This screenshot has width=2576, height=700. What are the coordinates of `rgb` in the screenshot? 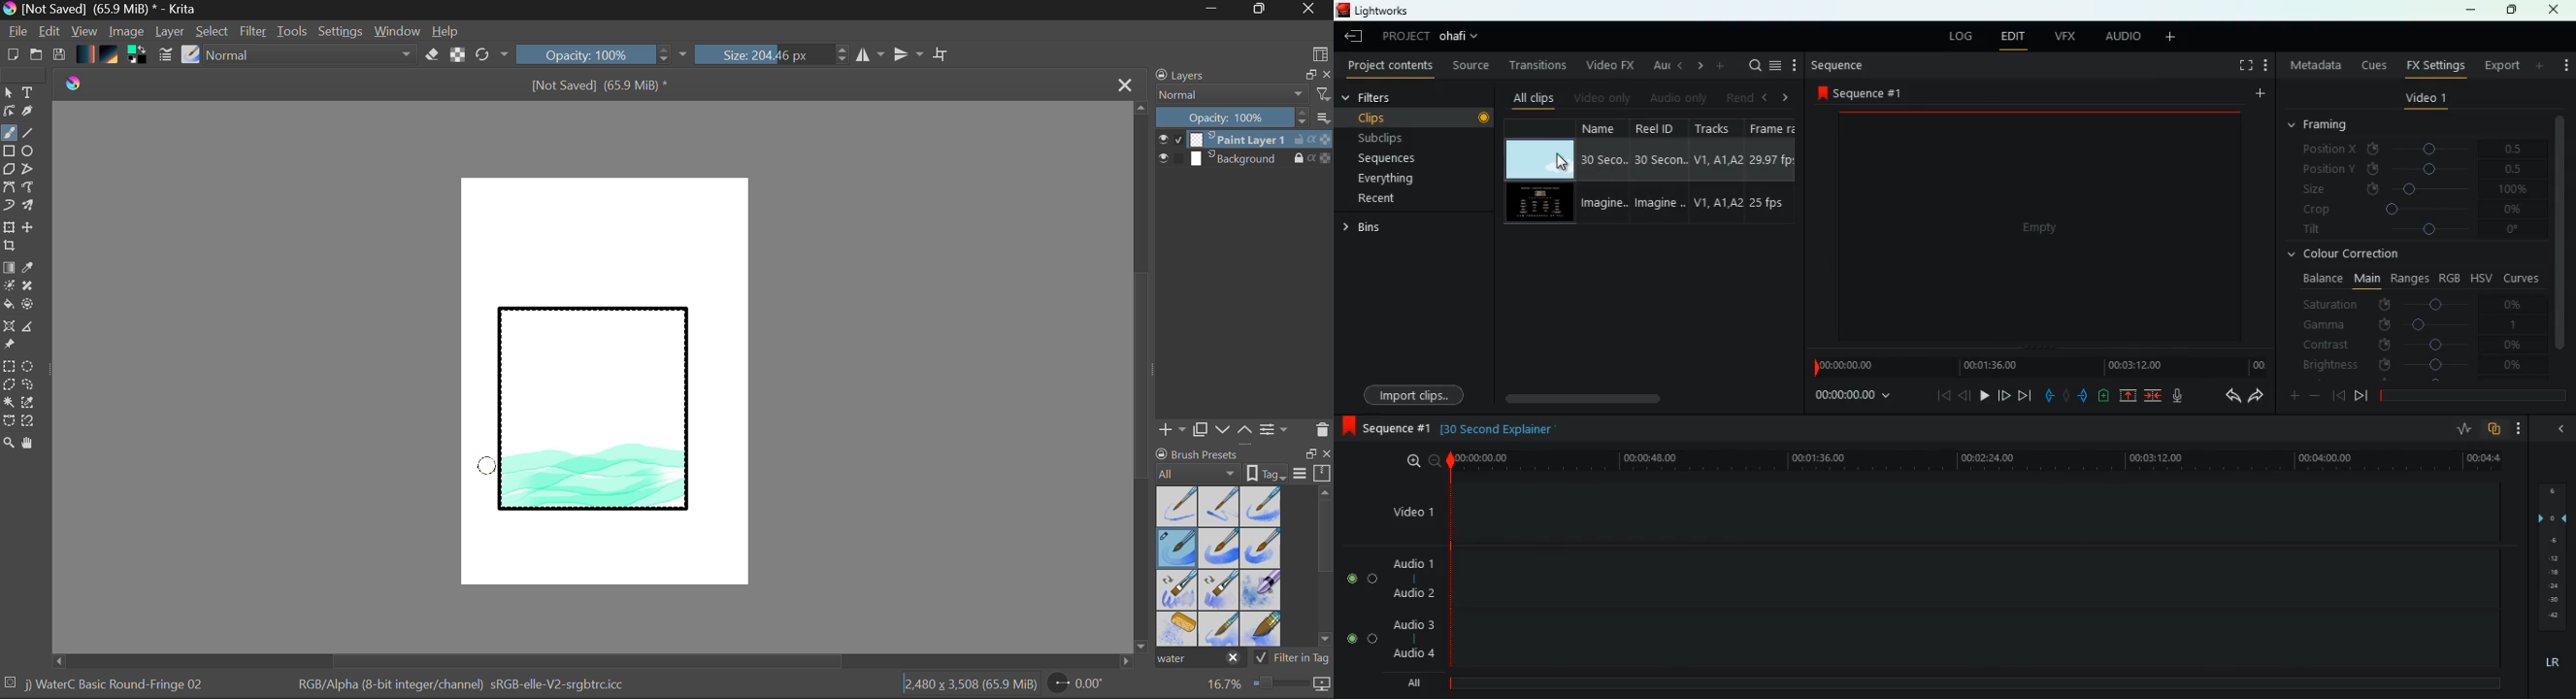 It's located at (2450, 277).